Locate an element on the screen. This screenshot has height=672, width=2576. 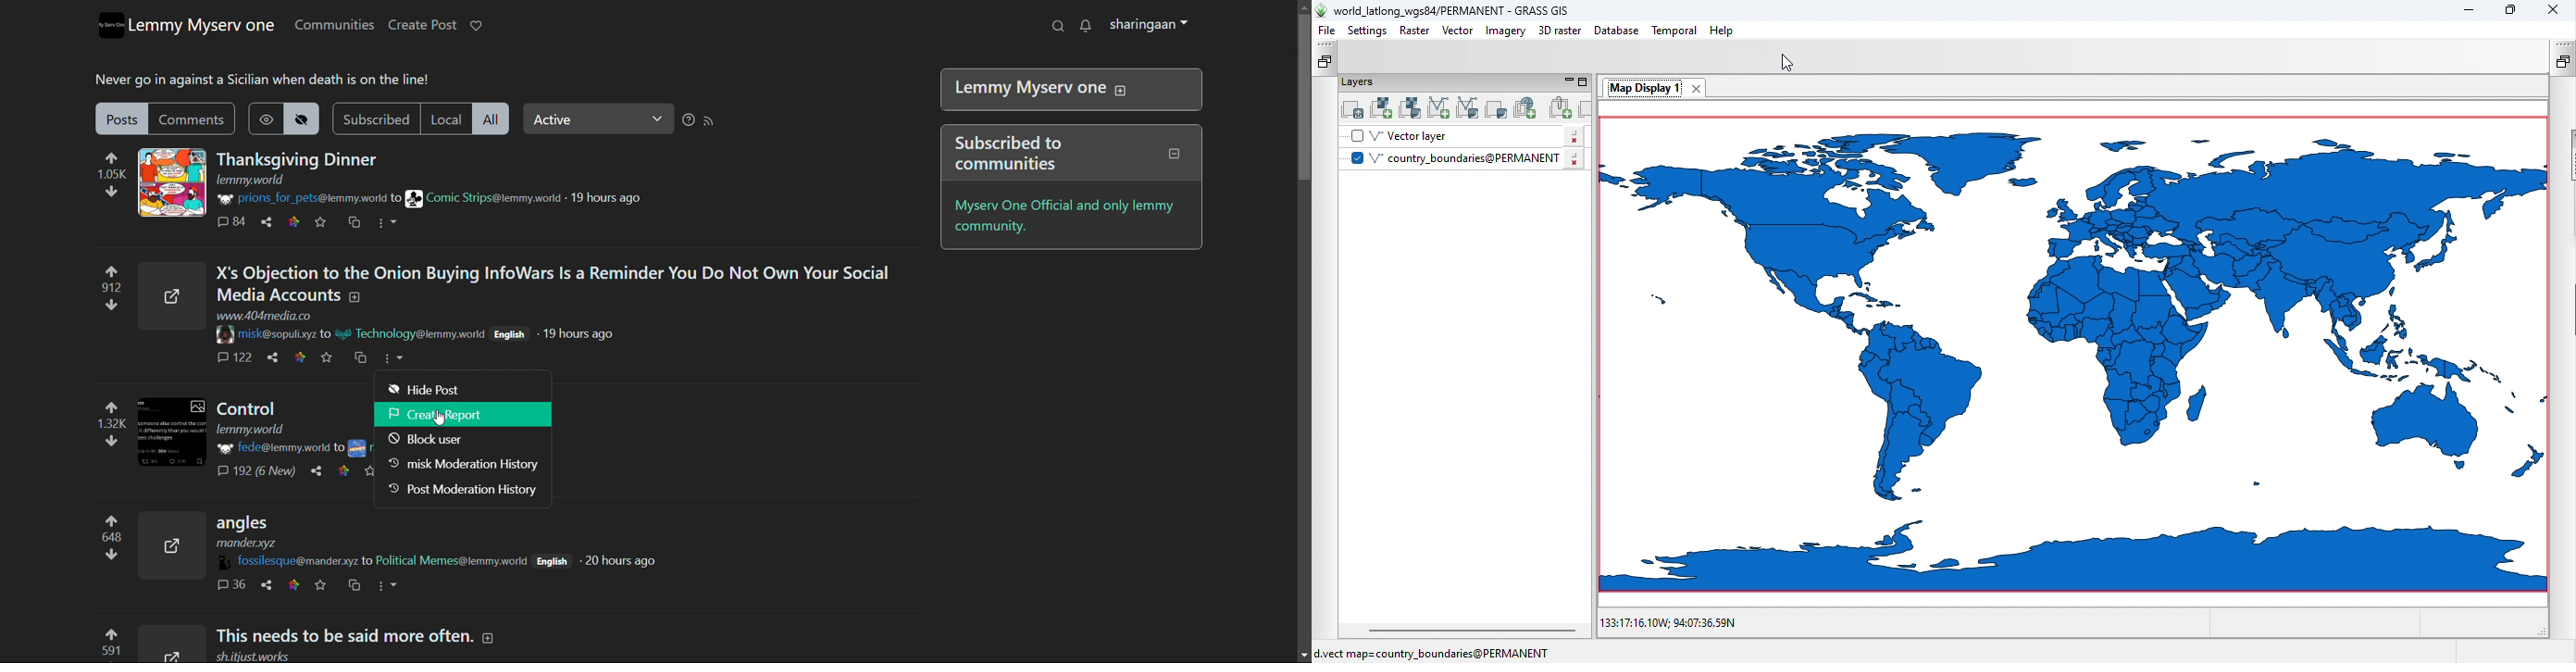
upvote and downvote is located at coordinates (113, 176).